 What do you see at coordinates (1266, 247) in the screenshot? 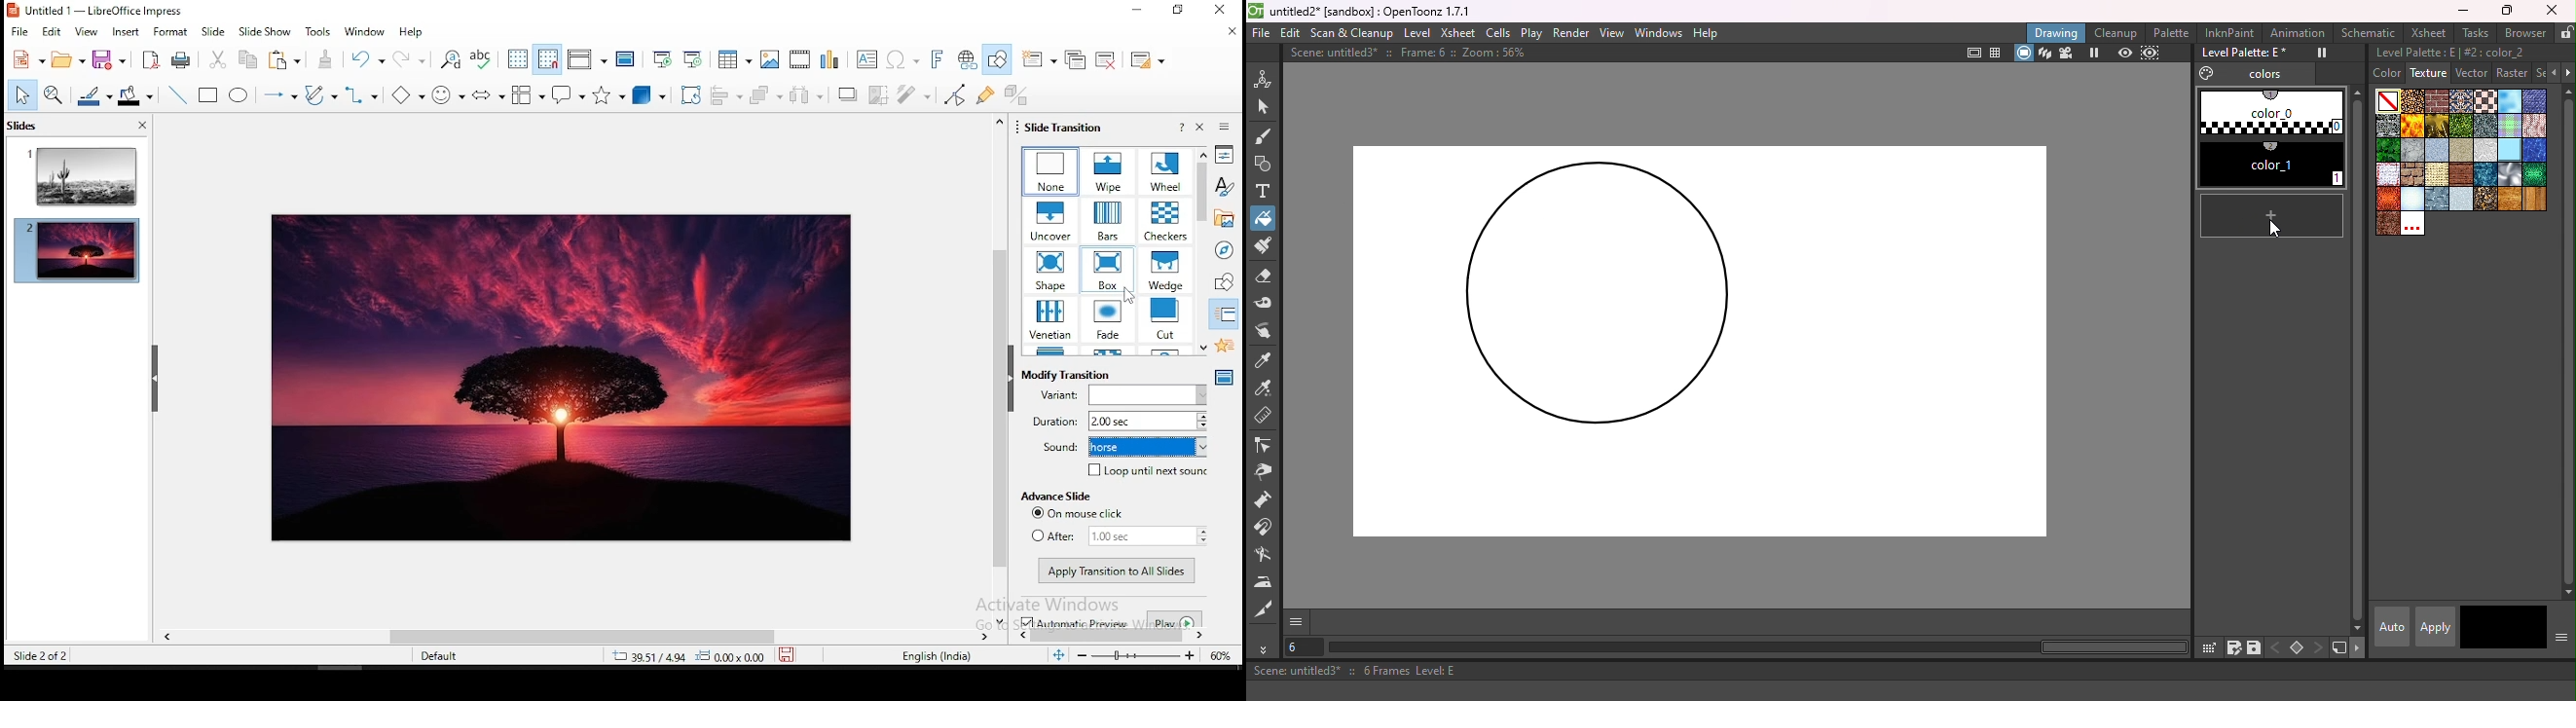
I see `Paint Brush tool` at bounding box center [1266, 247].